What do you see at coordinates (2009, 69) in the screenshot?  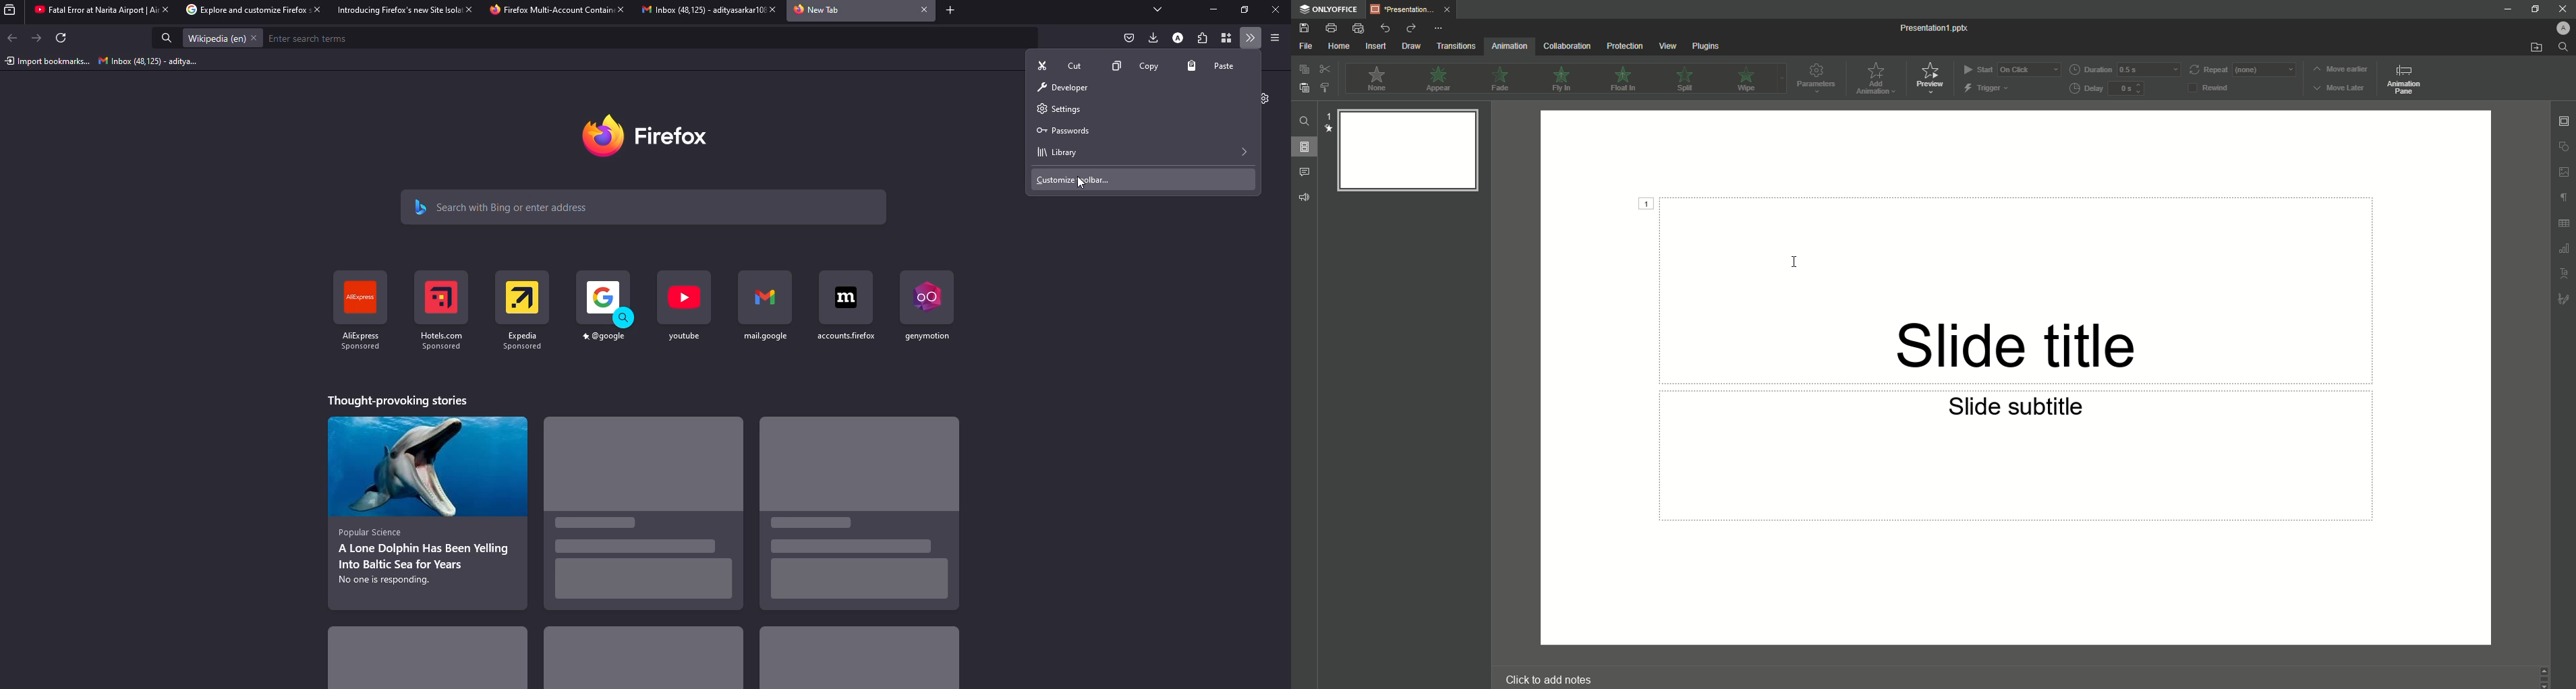 I see `Start` at bounding box center [2009, 69].